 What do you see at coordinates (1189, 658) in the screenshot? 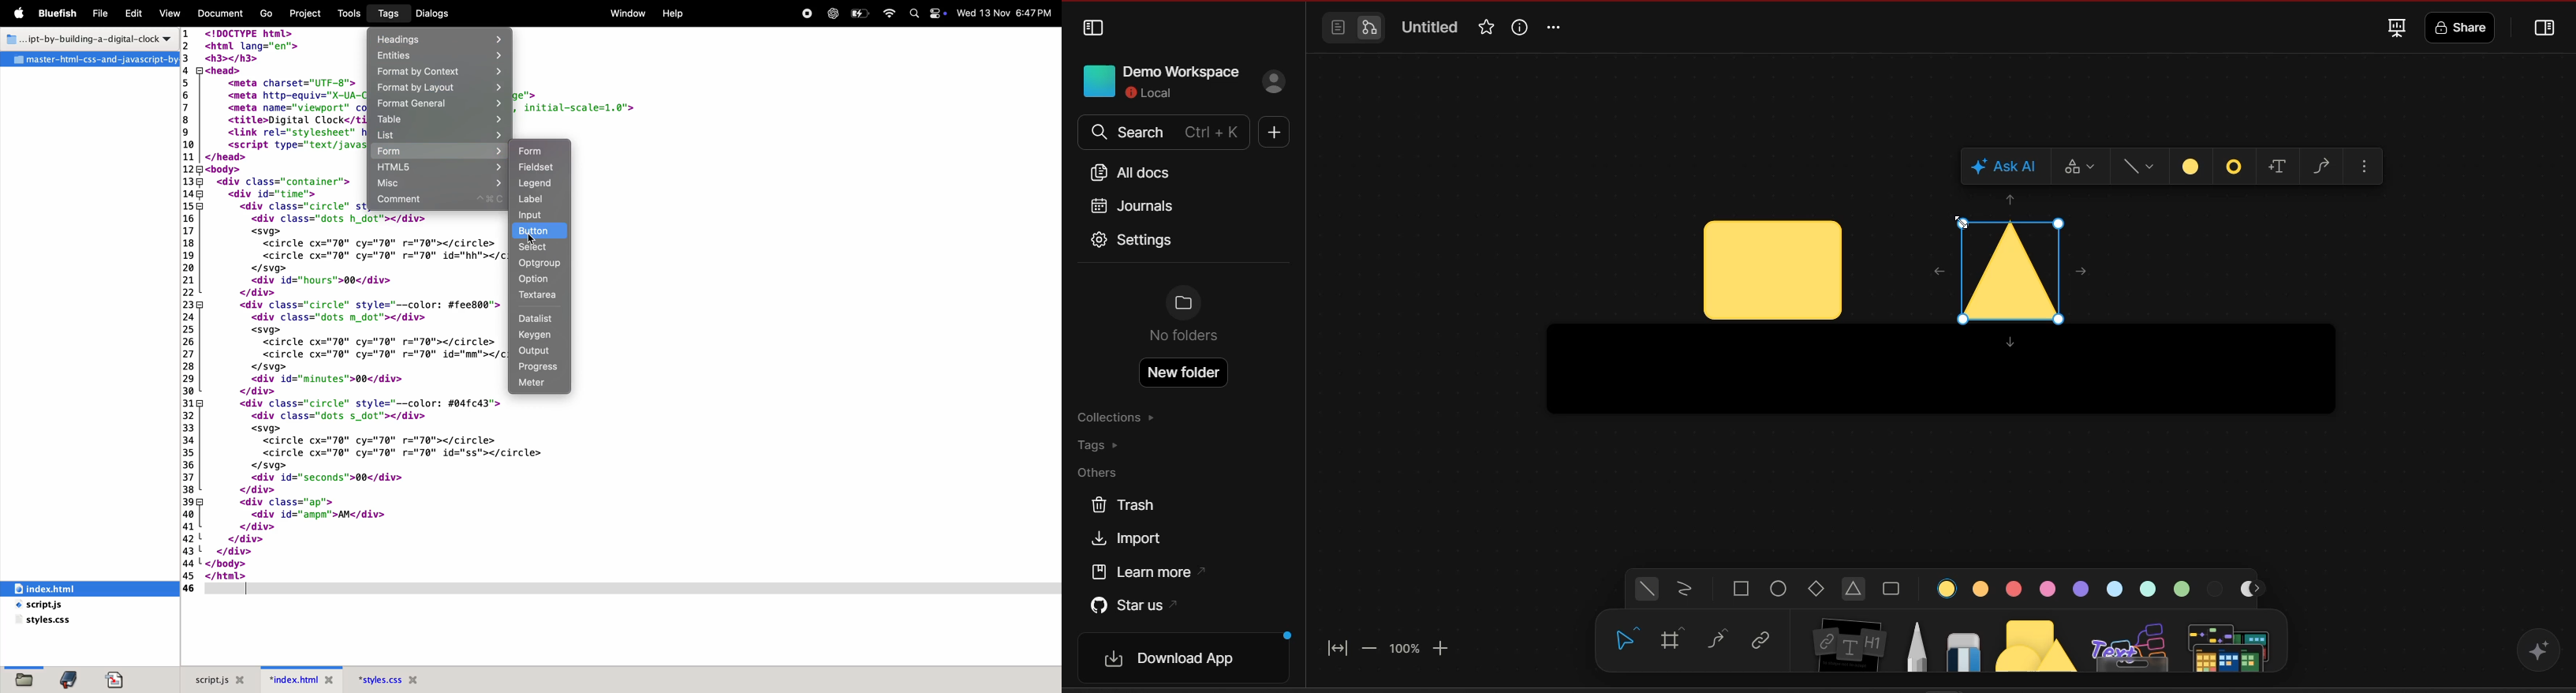
I see `download app` at bounding box center [1189, 658].